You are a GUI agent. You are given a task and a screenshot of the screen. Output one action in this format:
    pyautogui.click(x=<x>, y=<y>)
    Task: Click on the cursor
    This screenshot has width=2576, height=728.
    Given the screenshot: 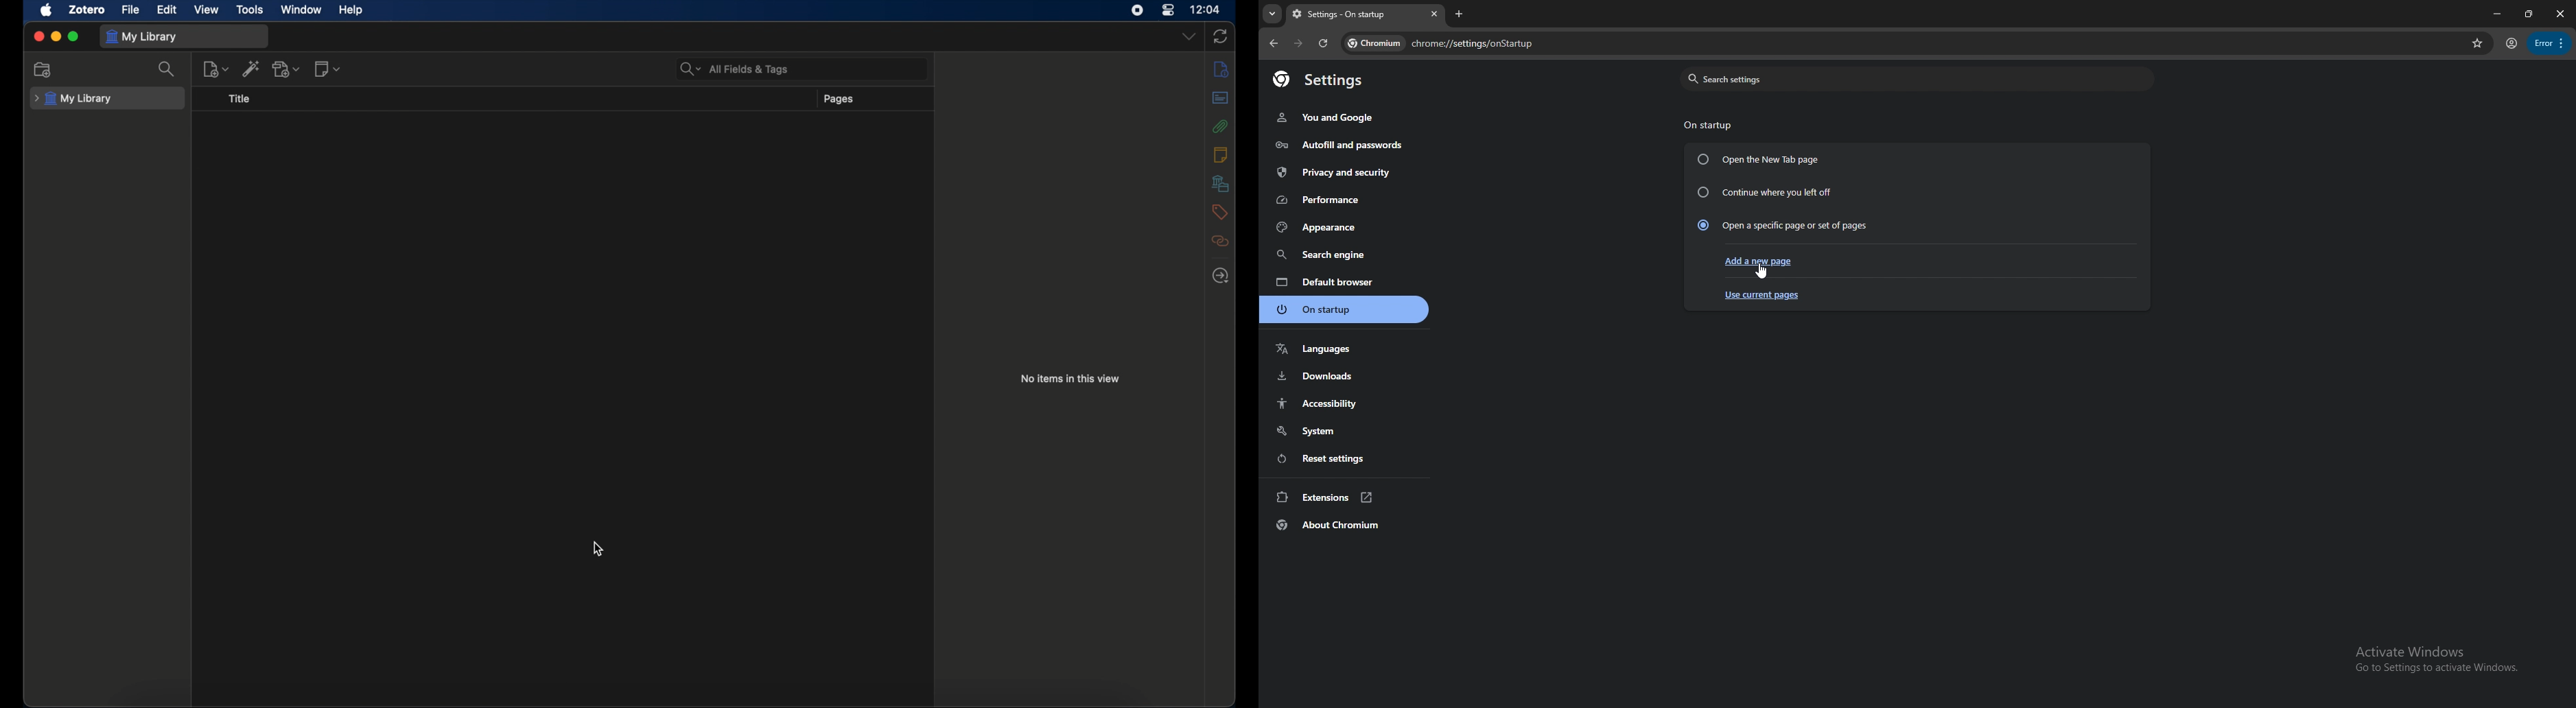 What is the action you would take?
    pyautogui.click(x=1762, y=274)
    